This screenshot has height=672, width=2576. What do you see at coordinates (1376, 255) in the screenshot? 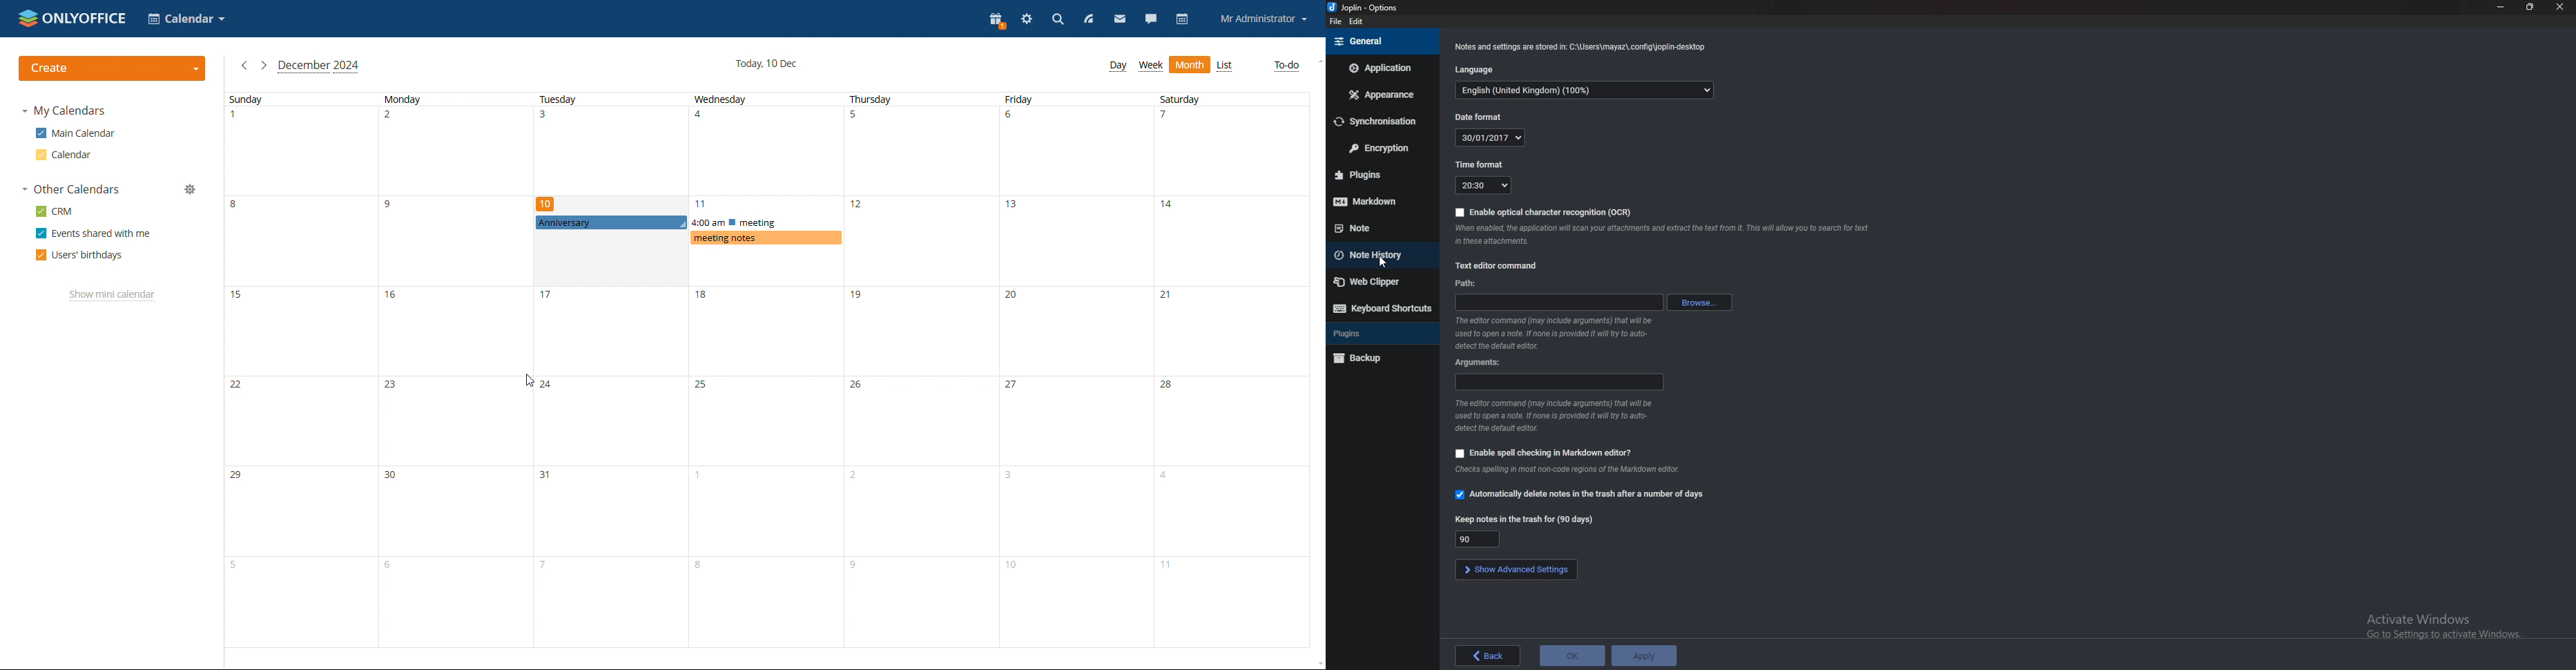
I see `Note history` at bounding box center [1376, 255].